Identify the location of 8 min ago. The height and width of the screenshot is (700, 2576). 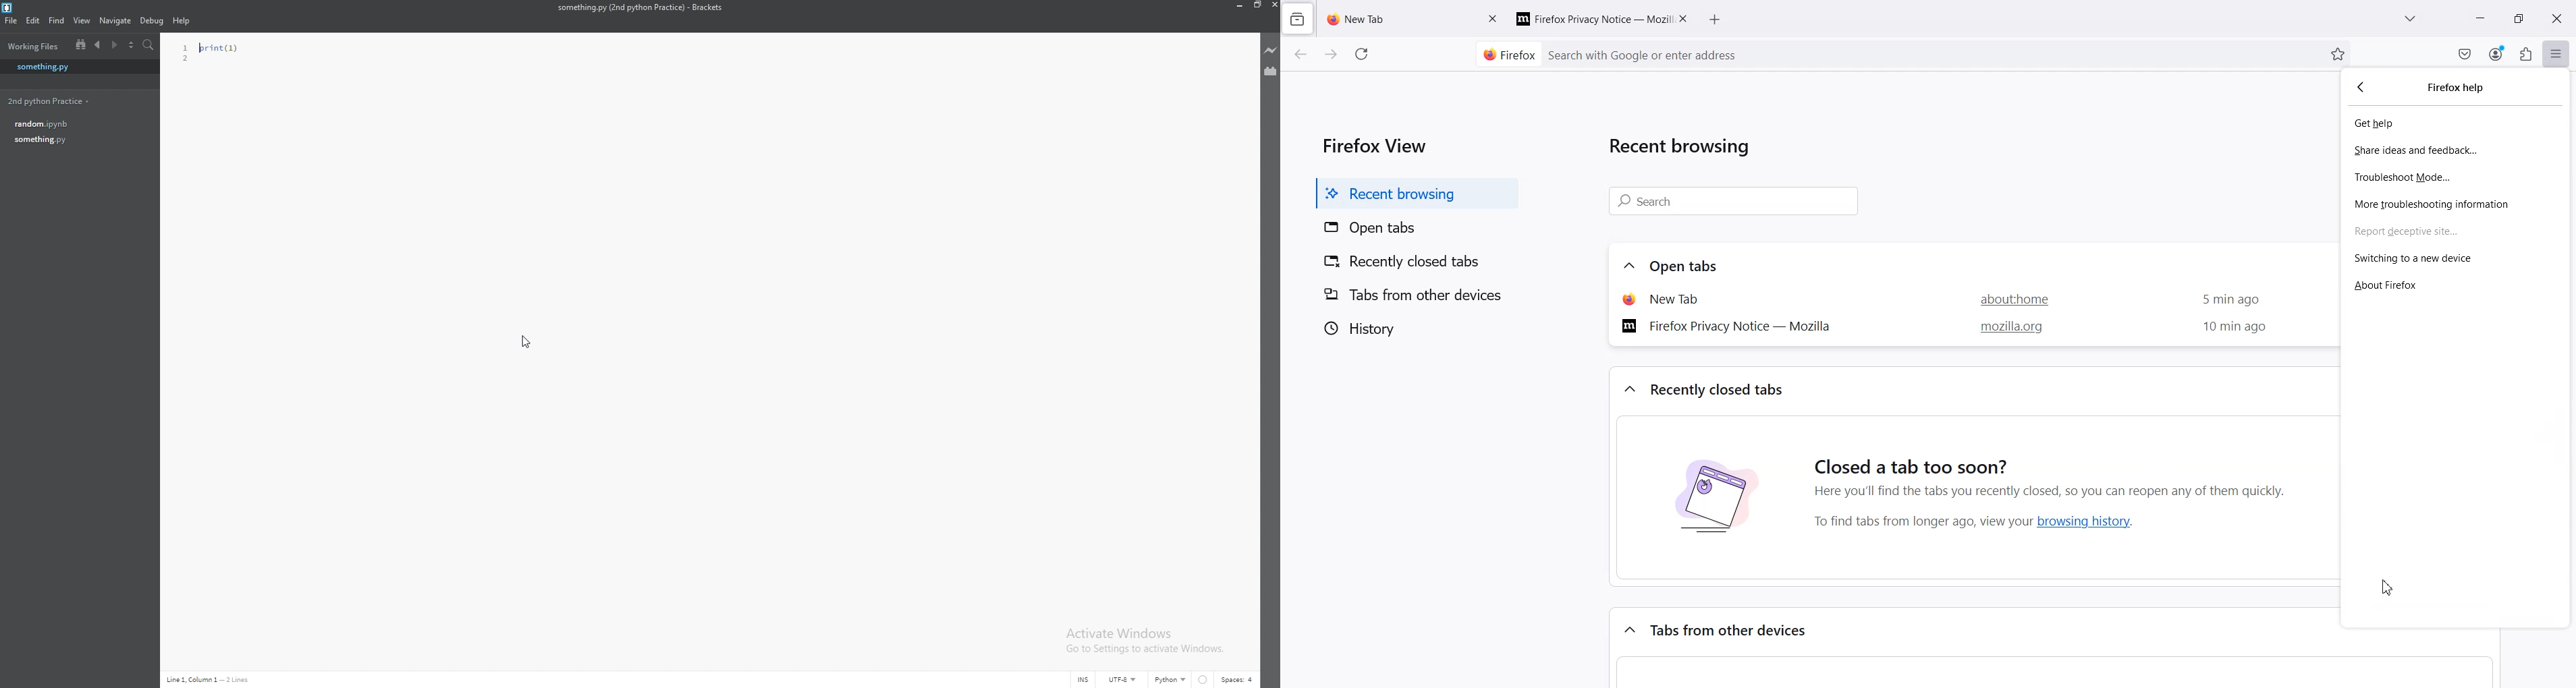
(2230, 328).